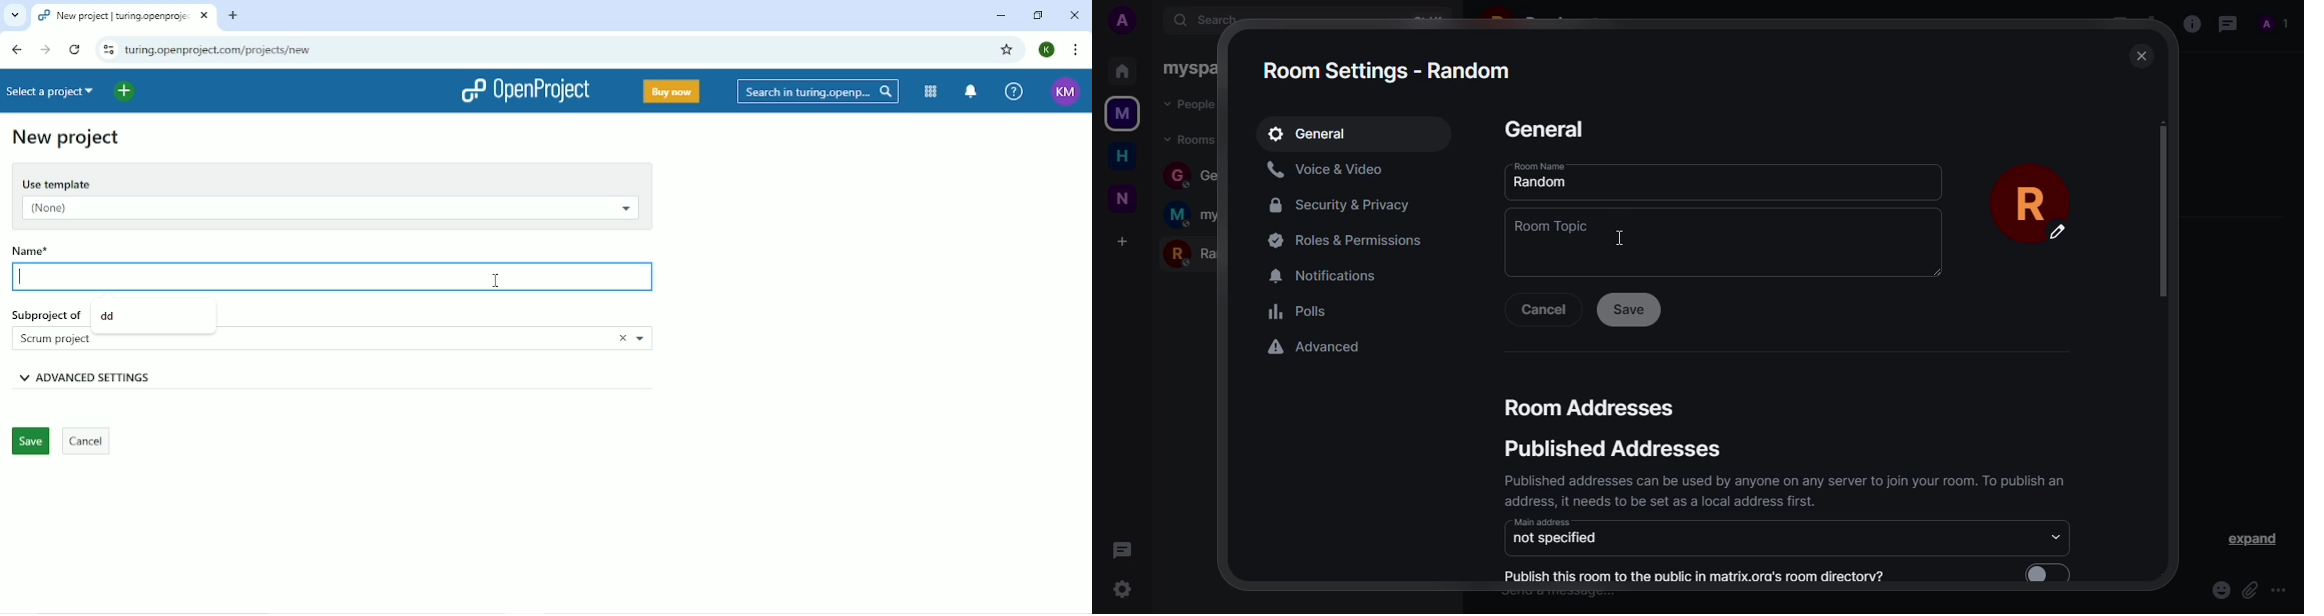 Image resolution: width=2324 pixels, height=616 pixels. Describe the element at coordinates (29, 442) in the screenshot. I see `Save` at that location.